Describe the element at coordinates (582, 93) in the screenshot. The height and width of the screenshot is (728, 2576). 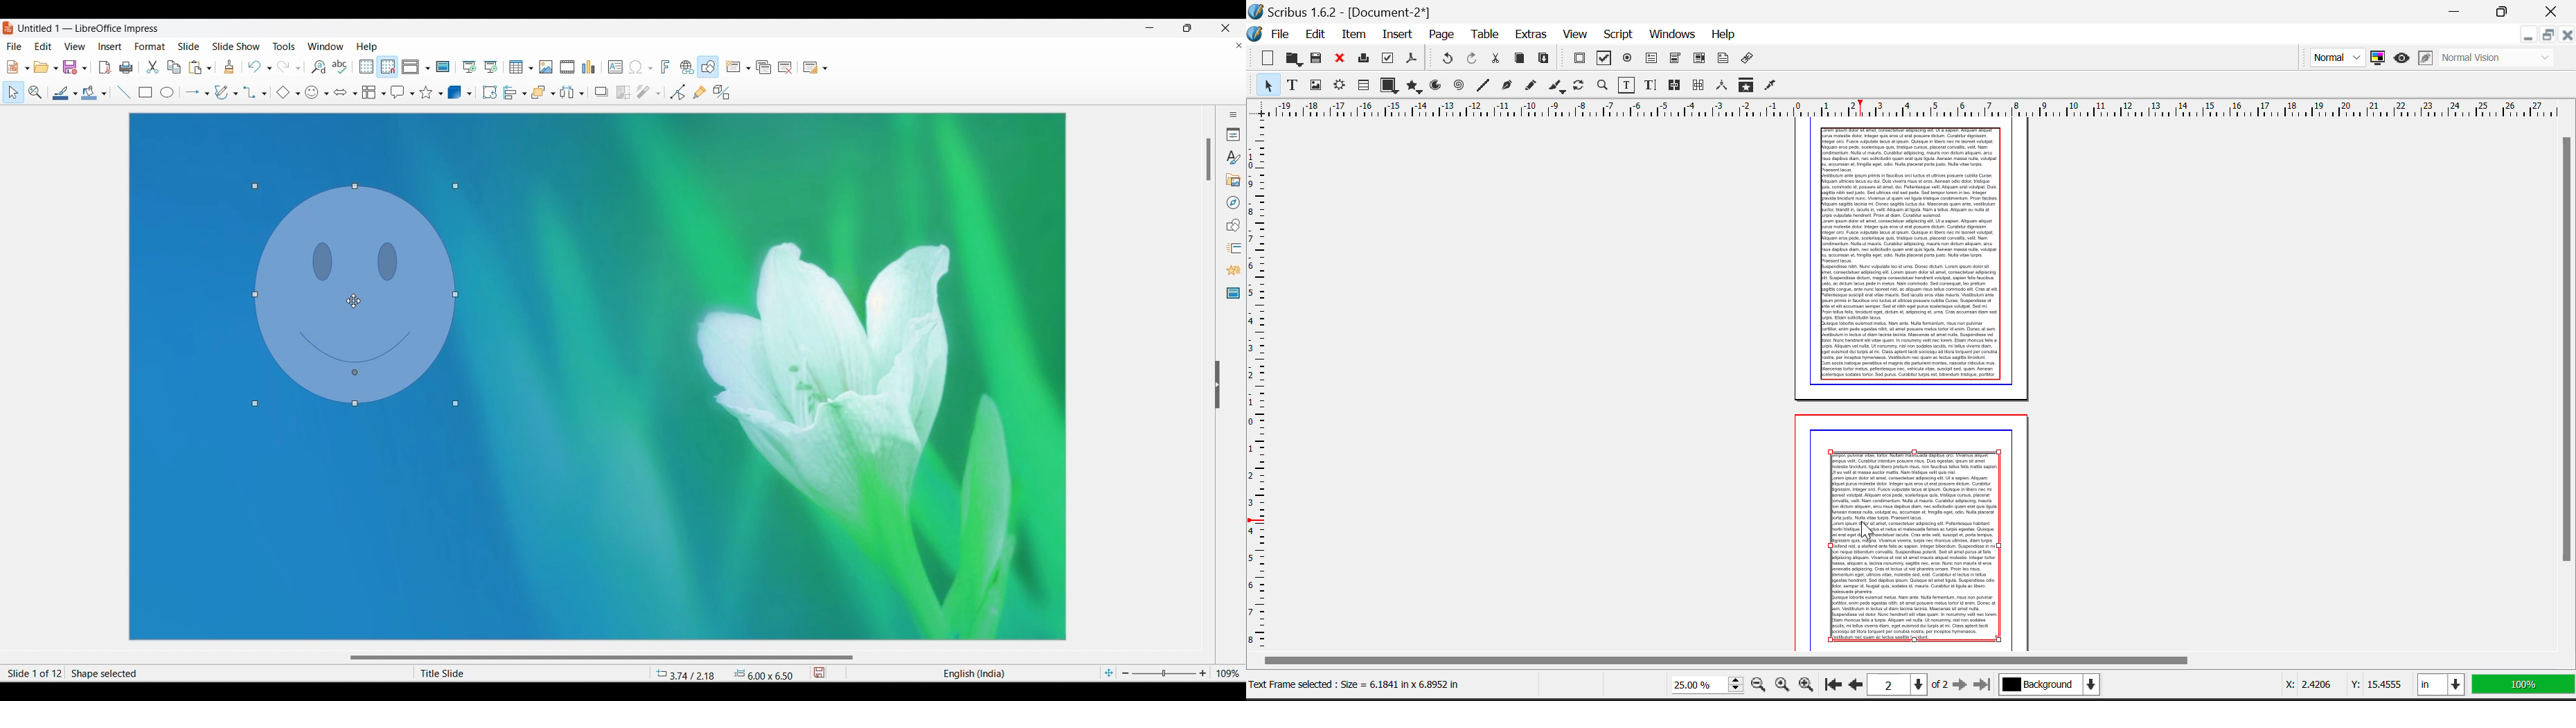
I see `Select objects to distribute options` at that location.